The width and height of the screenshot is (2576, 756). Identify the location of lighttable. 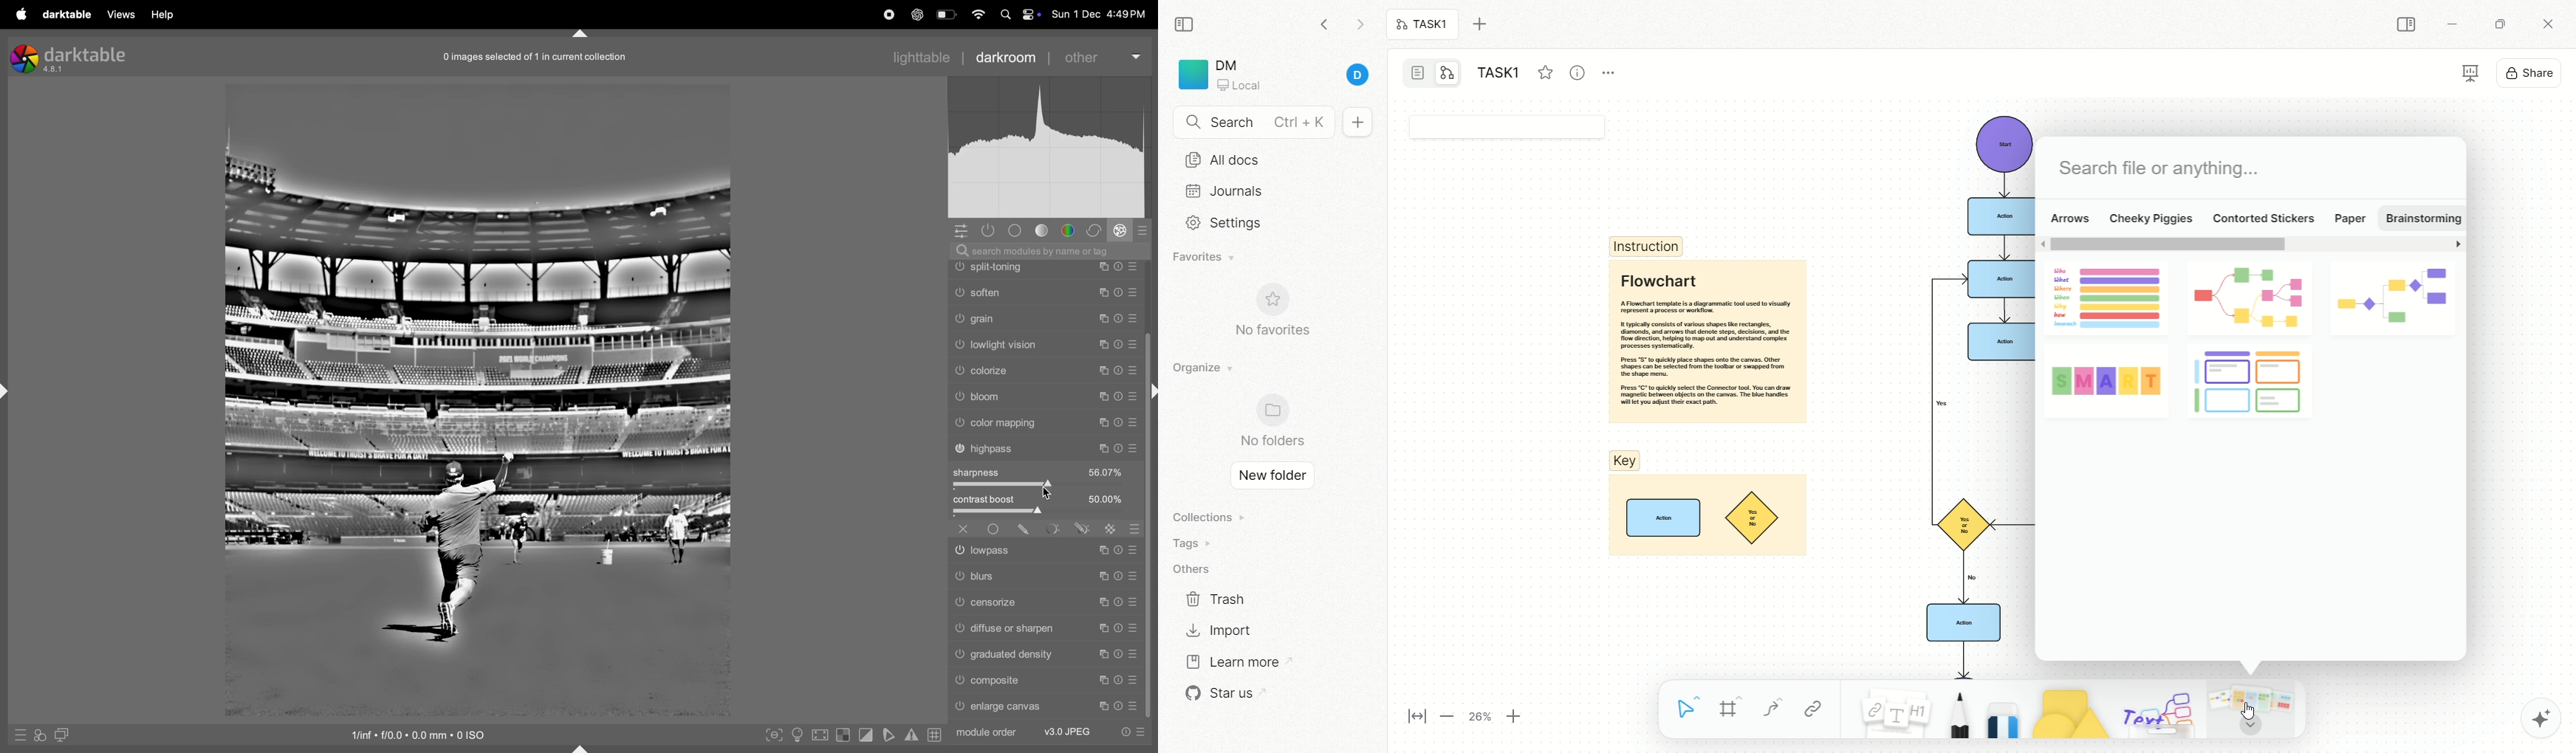
(921, 56).